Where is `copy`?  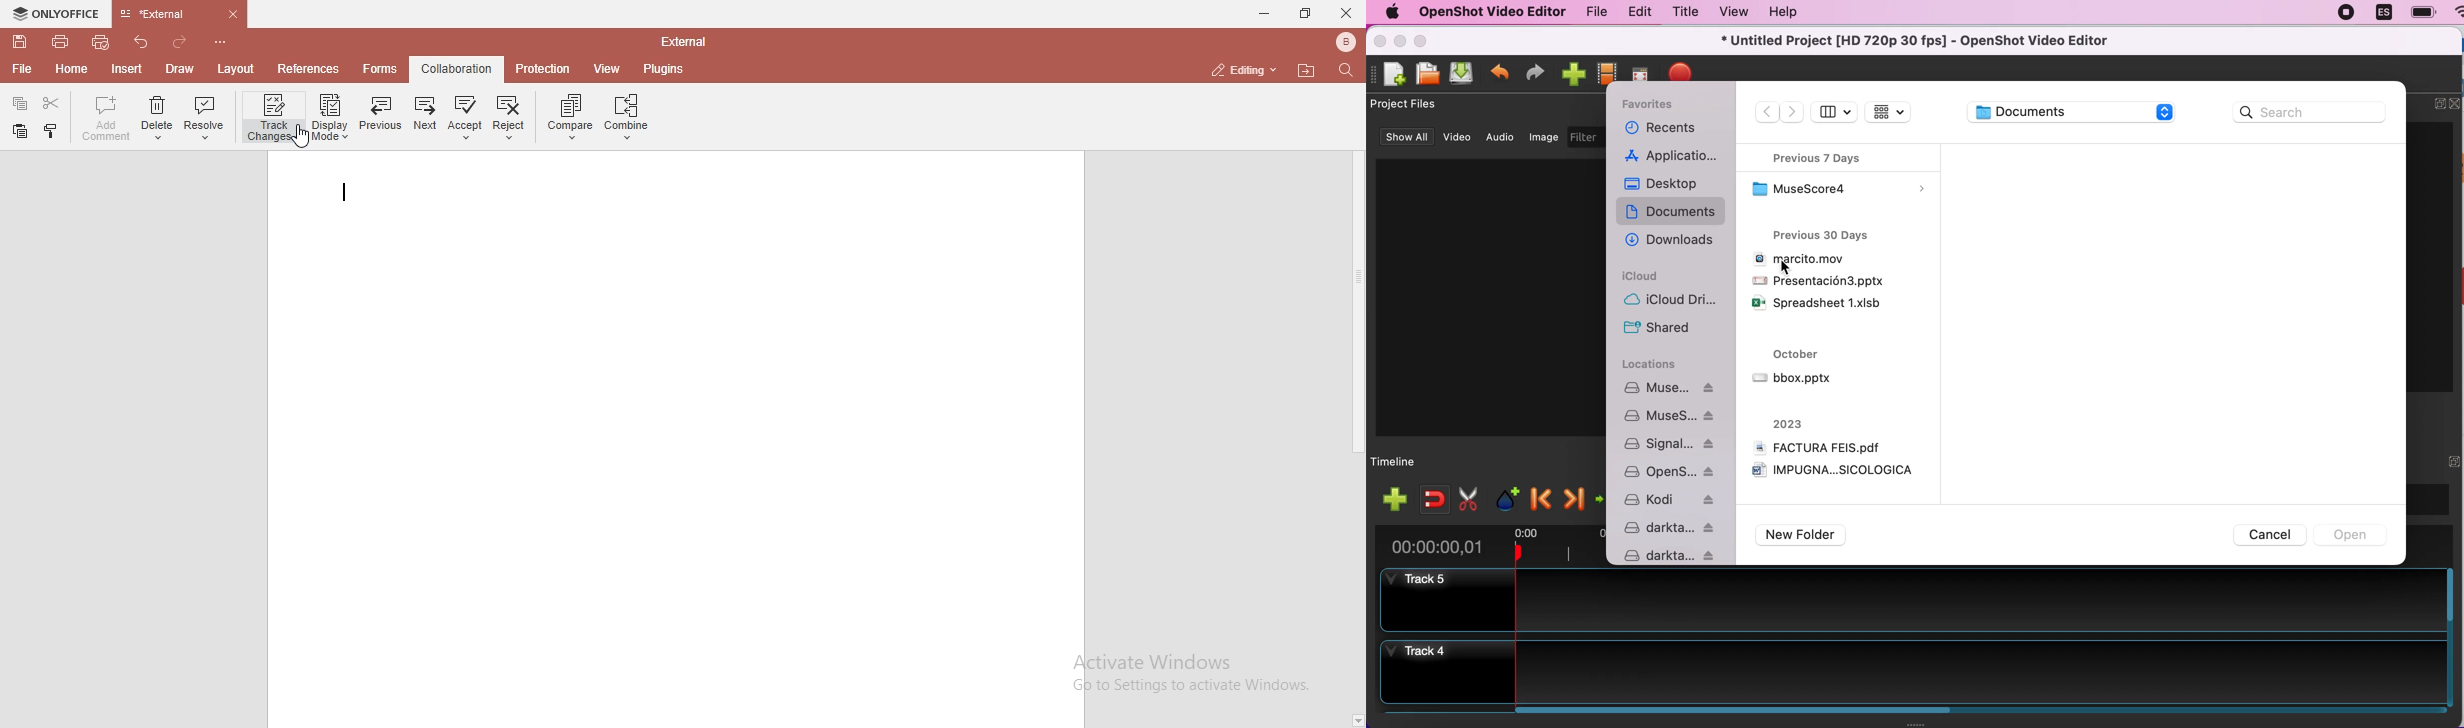
copy is located at coordinates (21, 131).